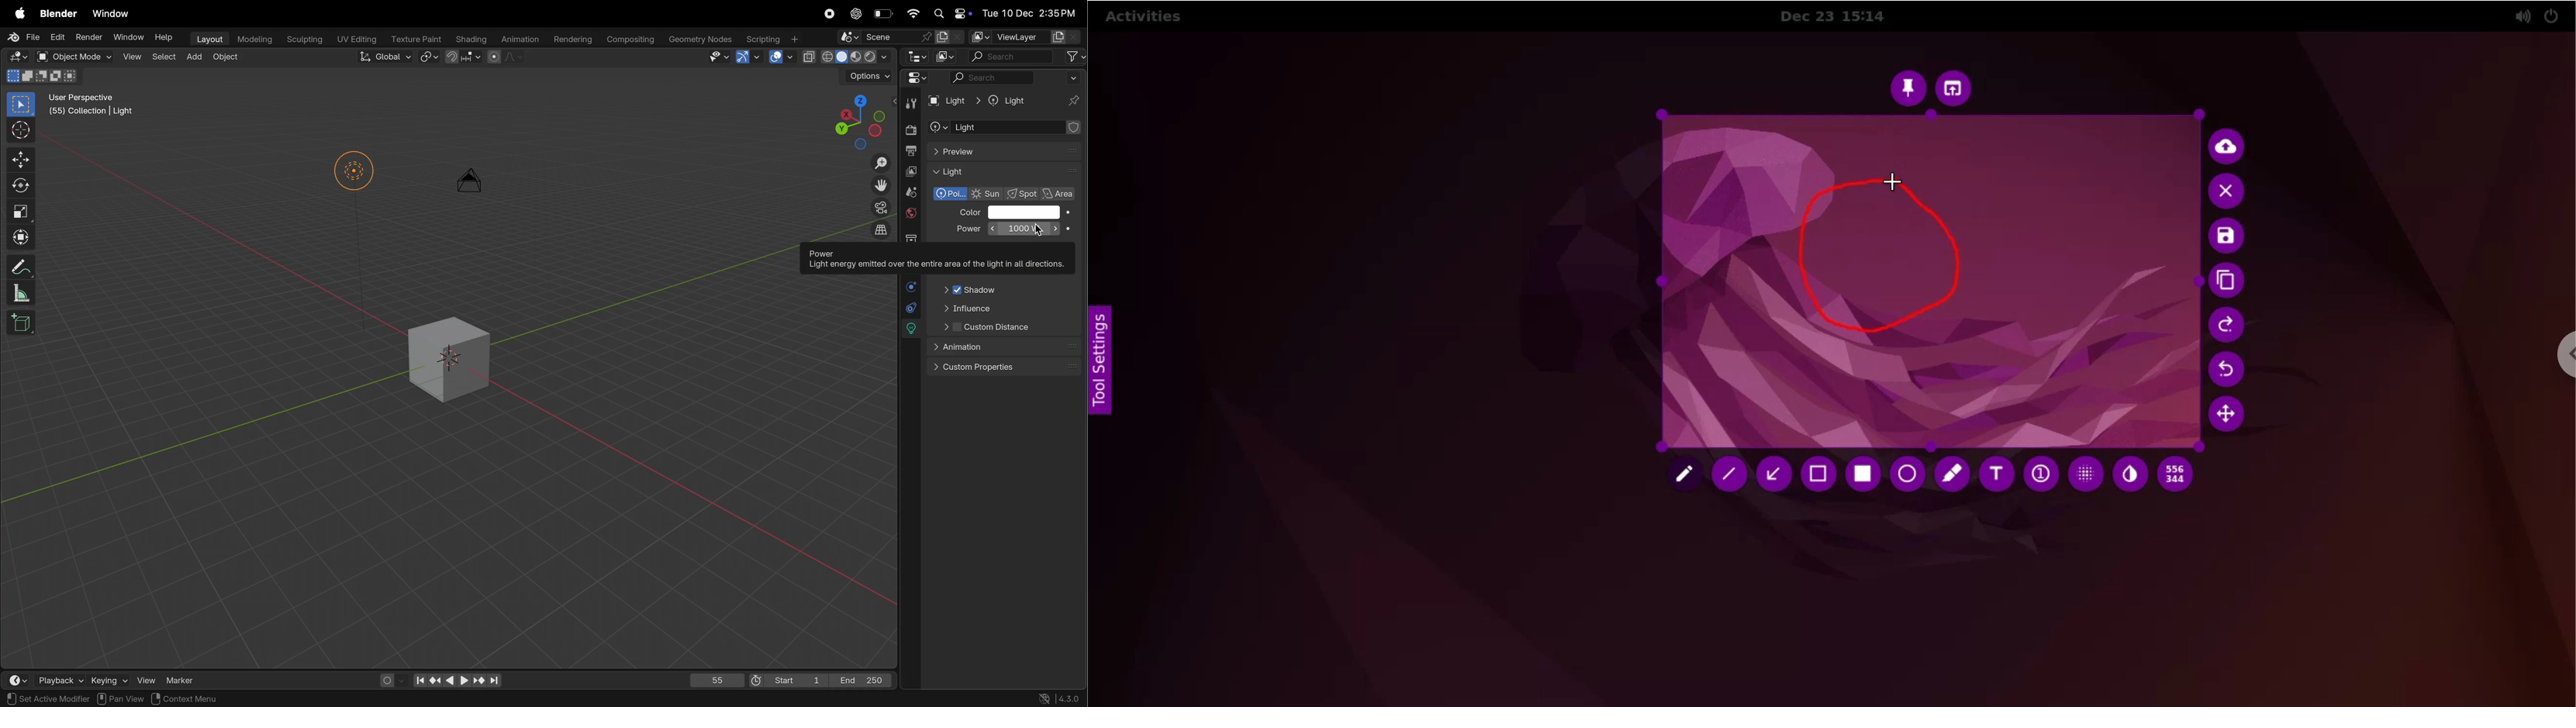 The width and height of the screenshot is (2576, 728). Describe the element at coordinates (1029, 229) in the screenshot. I see `10000` at that location.